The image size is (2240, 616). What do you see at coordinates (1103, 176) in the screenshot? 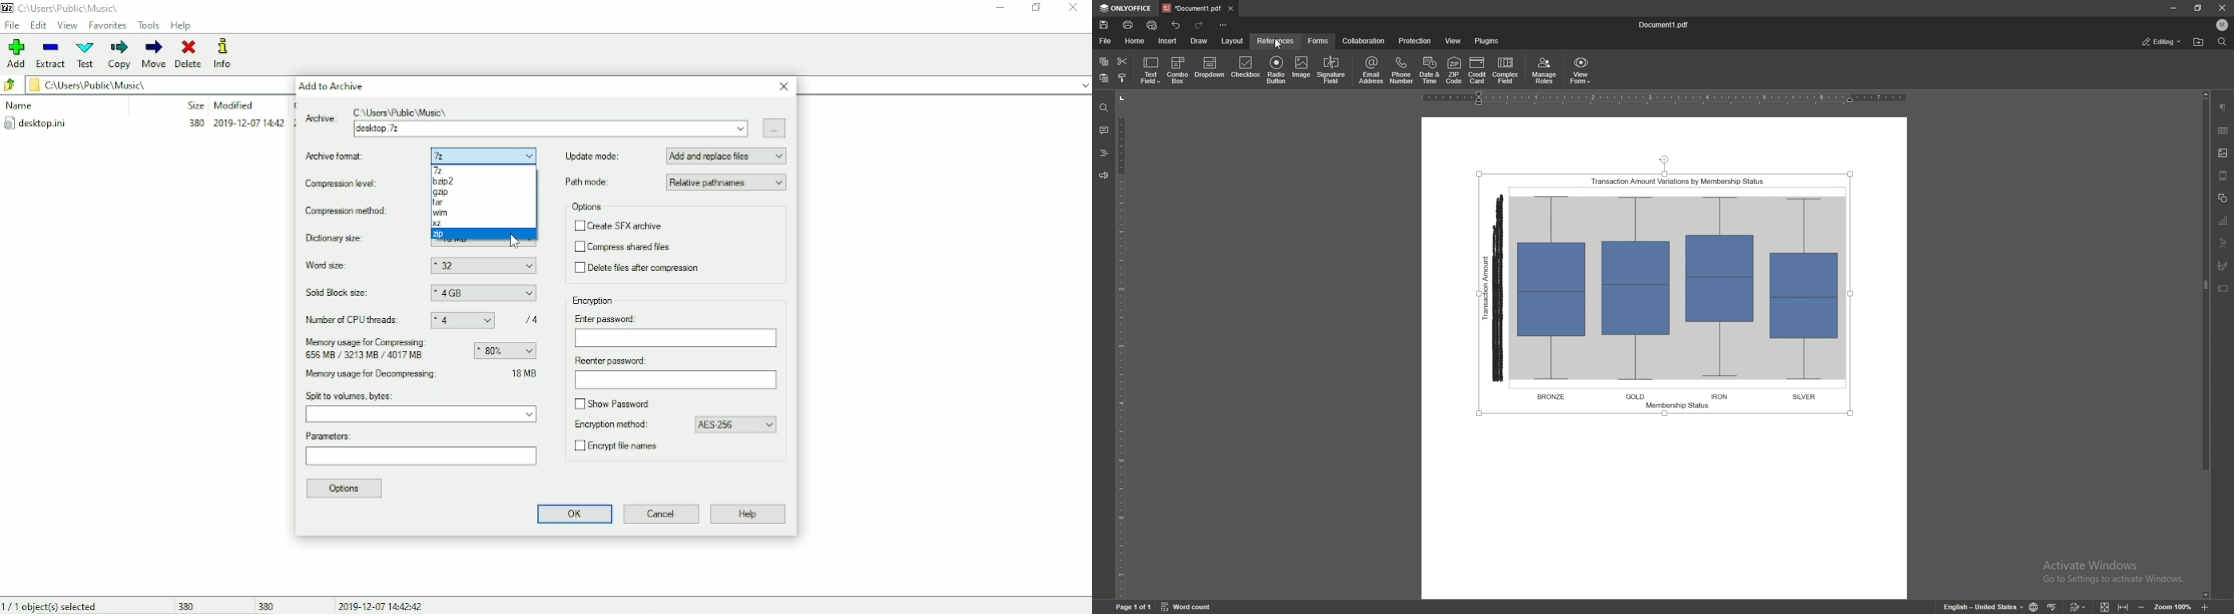
I see `feedback` at bounding box center [1103, 176].